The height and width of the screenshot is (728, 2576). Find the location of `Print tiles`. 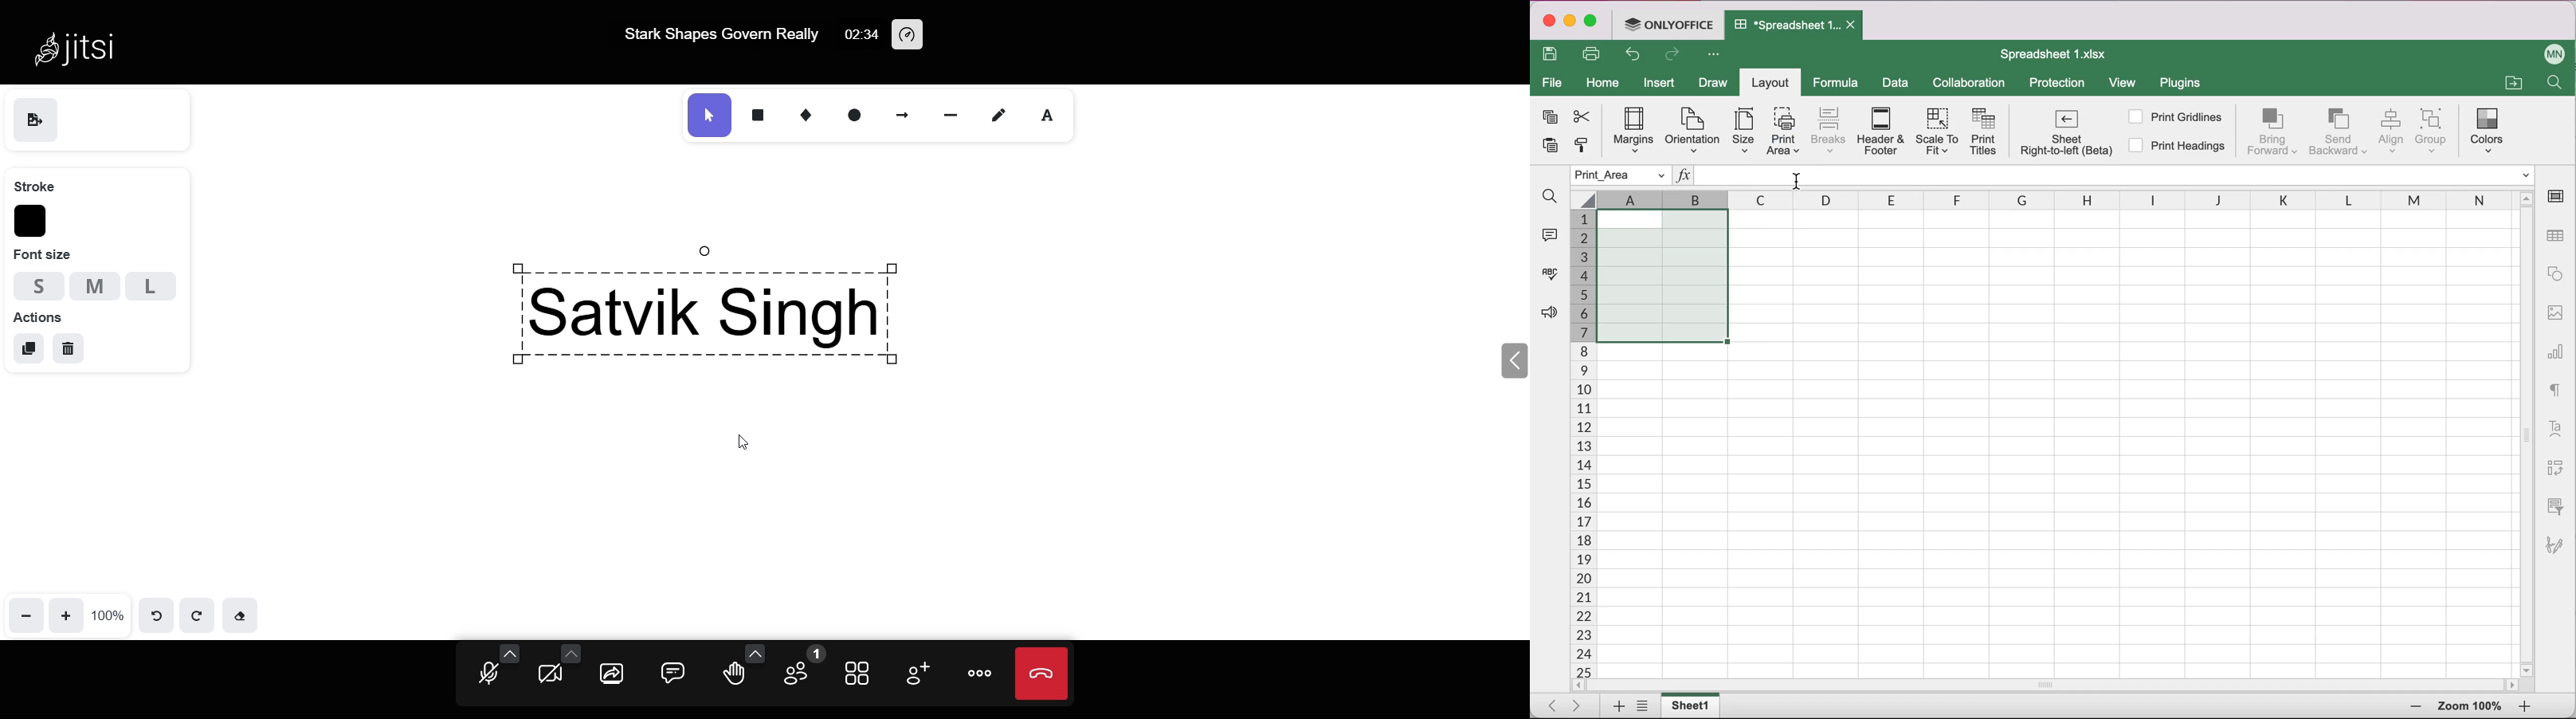

Print tiles is located at coordinates (1988, 133).